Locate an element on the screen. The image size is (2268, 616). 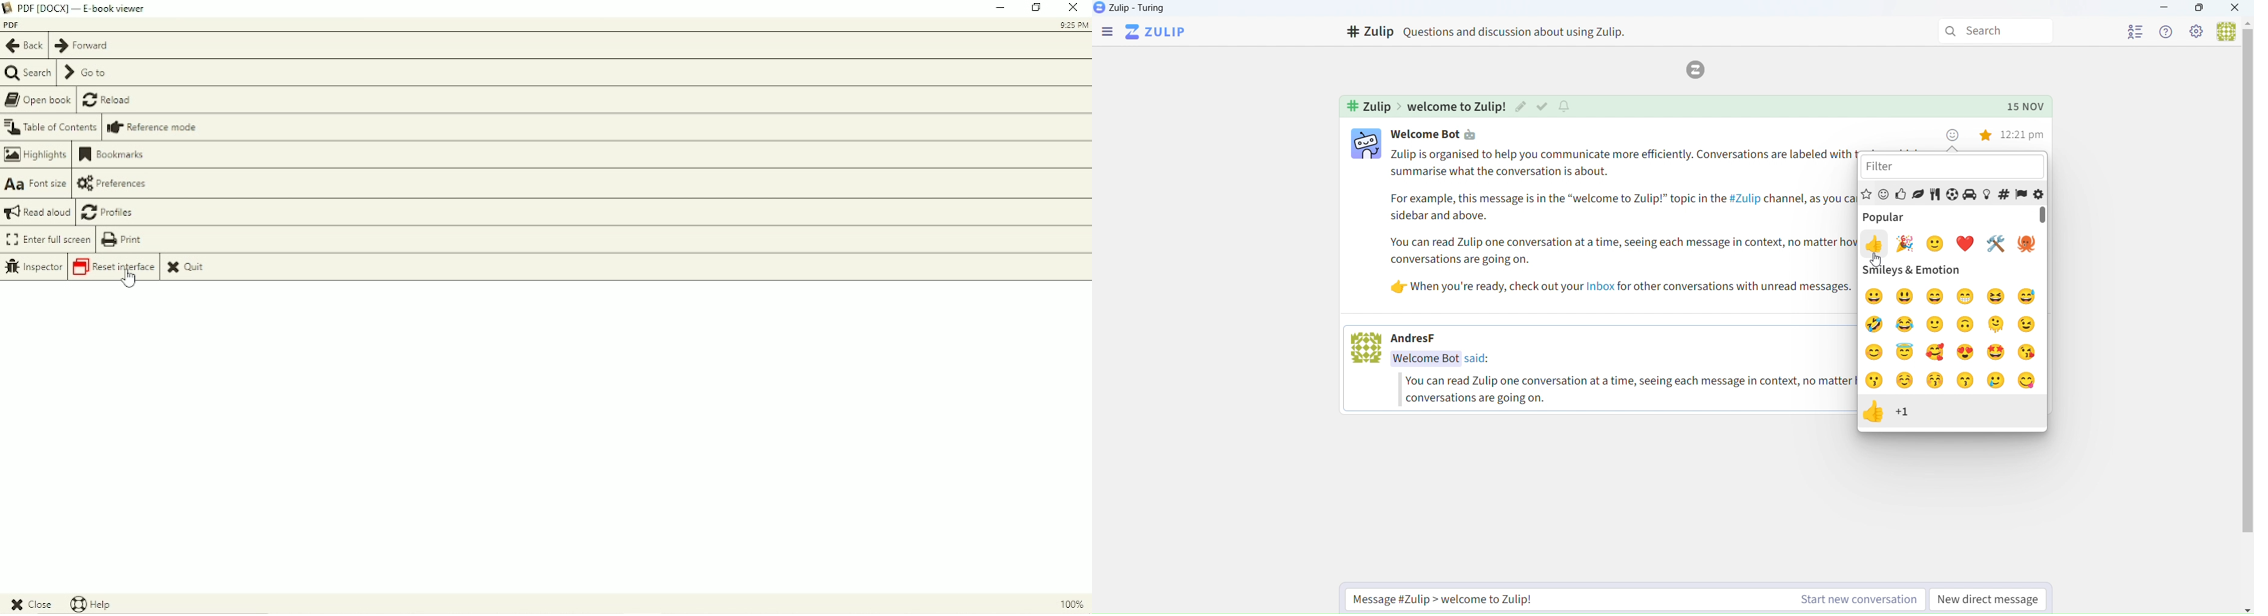
Smileys & Emoticons is located at coordinates (1953, 271).